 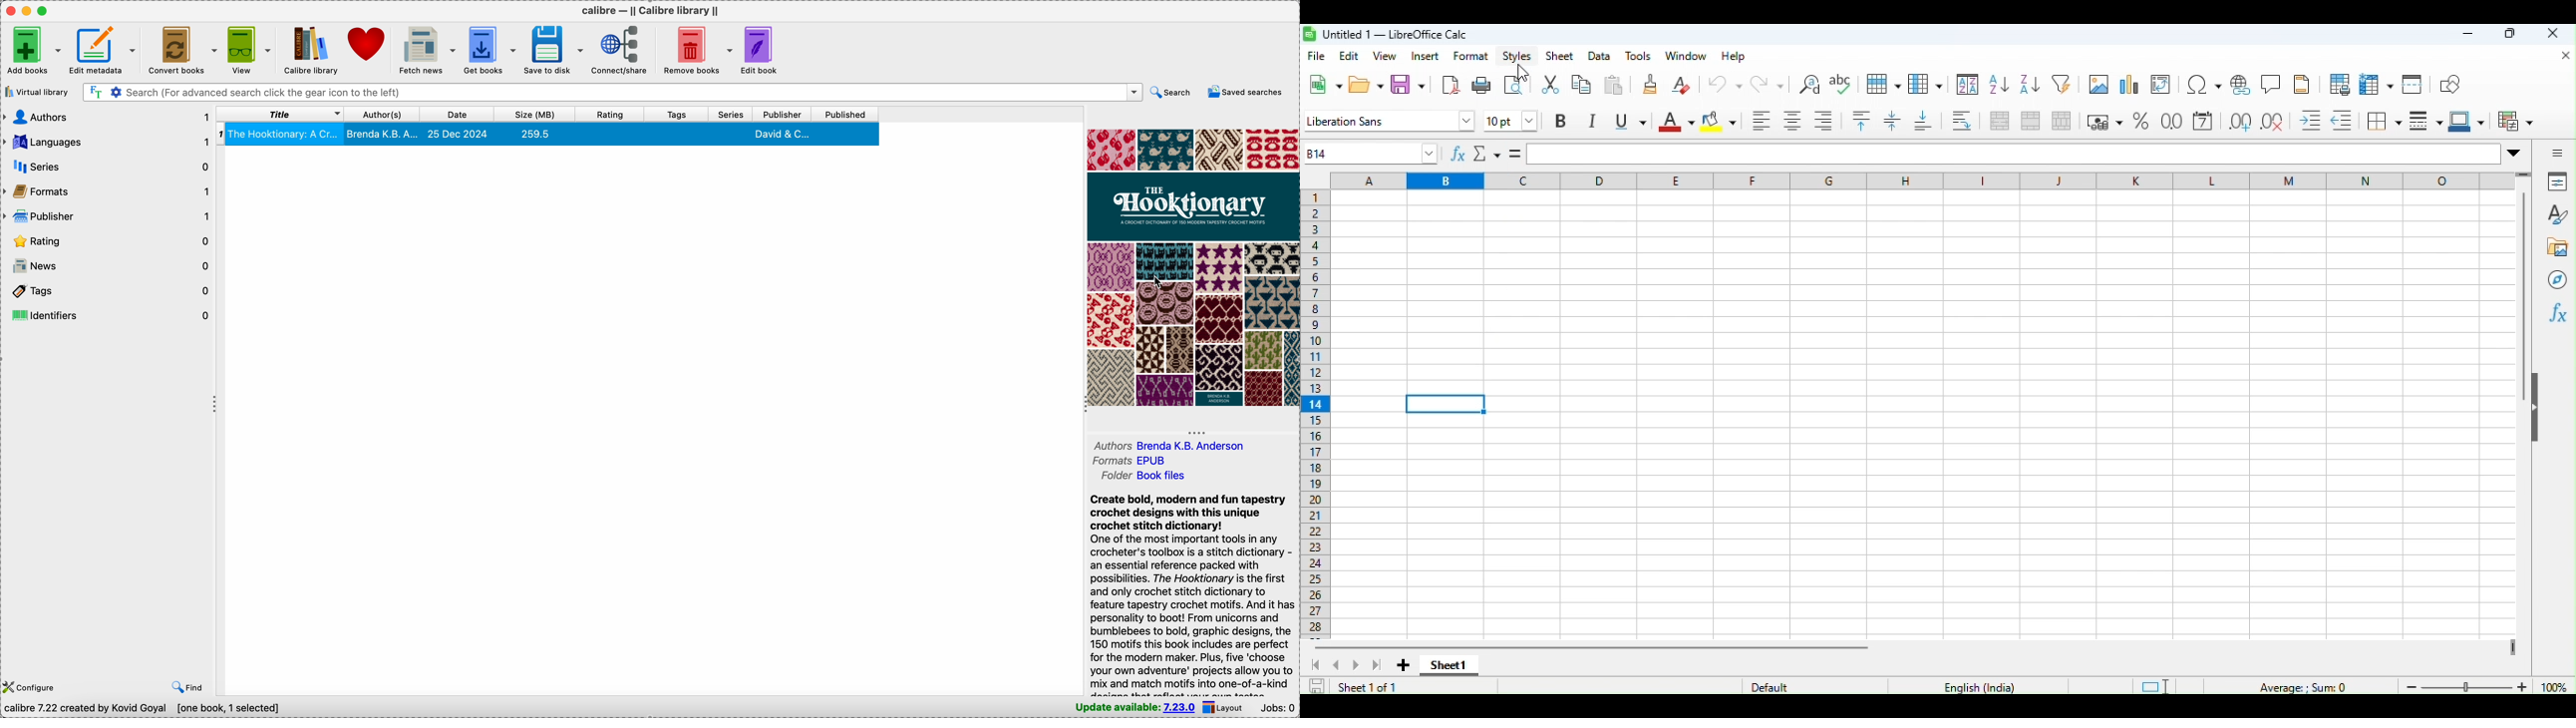 What do you see at coordinates (1981, 181) in the screenshot?
I see `i` at bounding box center [1981, 181].